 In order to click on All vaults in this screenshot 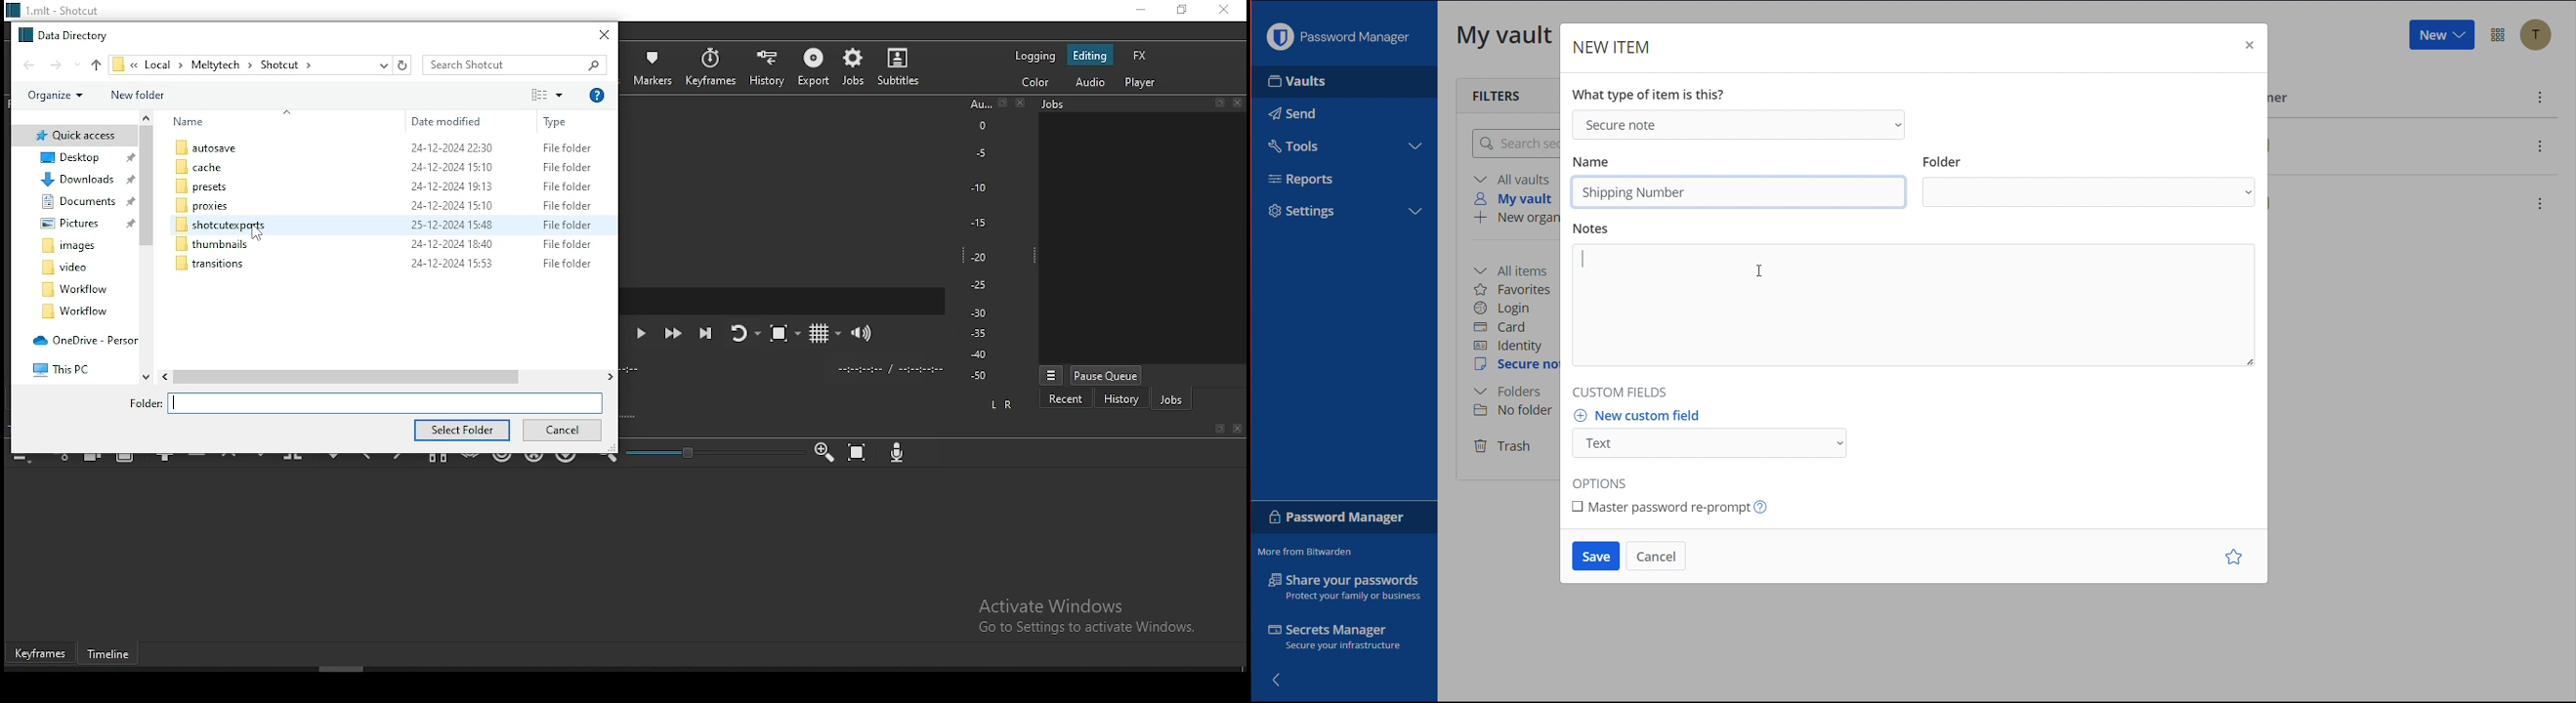, I will do `click(1515, 179)`.